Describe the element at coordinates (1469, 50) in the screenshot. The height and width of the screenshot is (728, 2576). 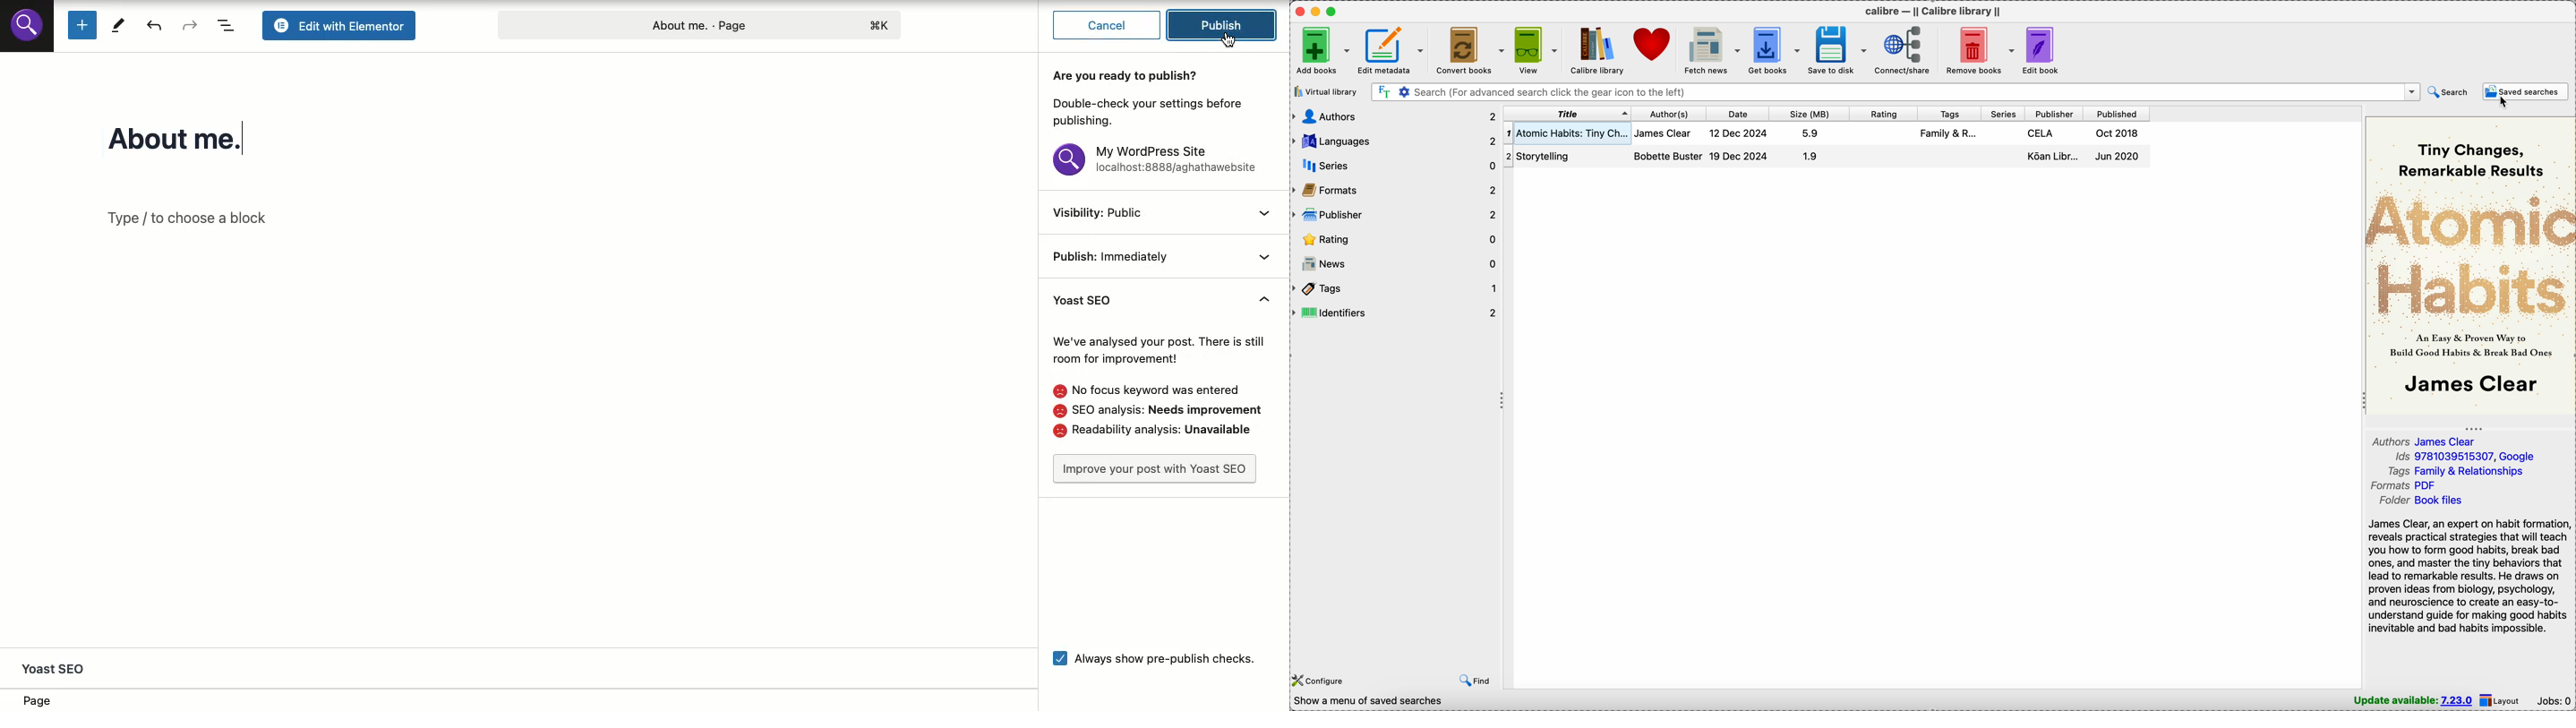
I see `convert books` at that location.